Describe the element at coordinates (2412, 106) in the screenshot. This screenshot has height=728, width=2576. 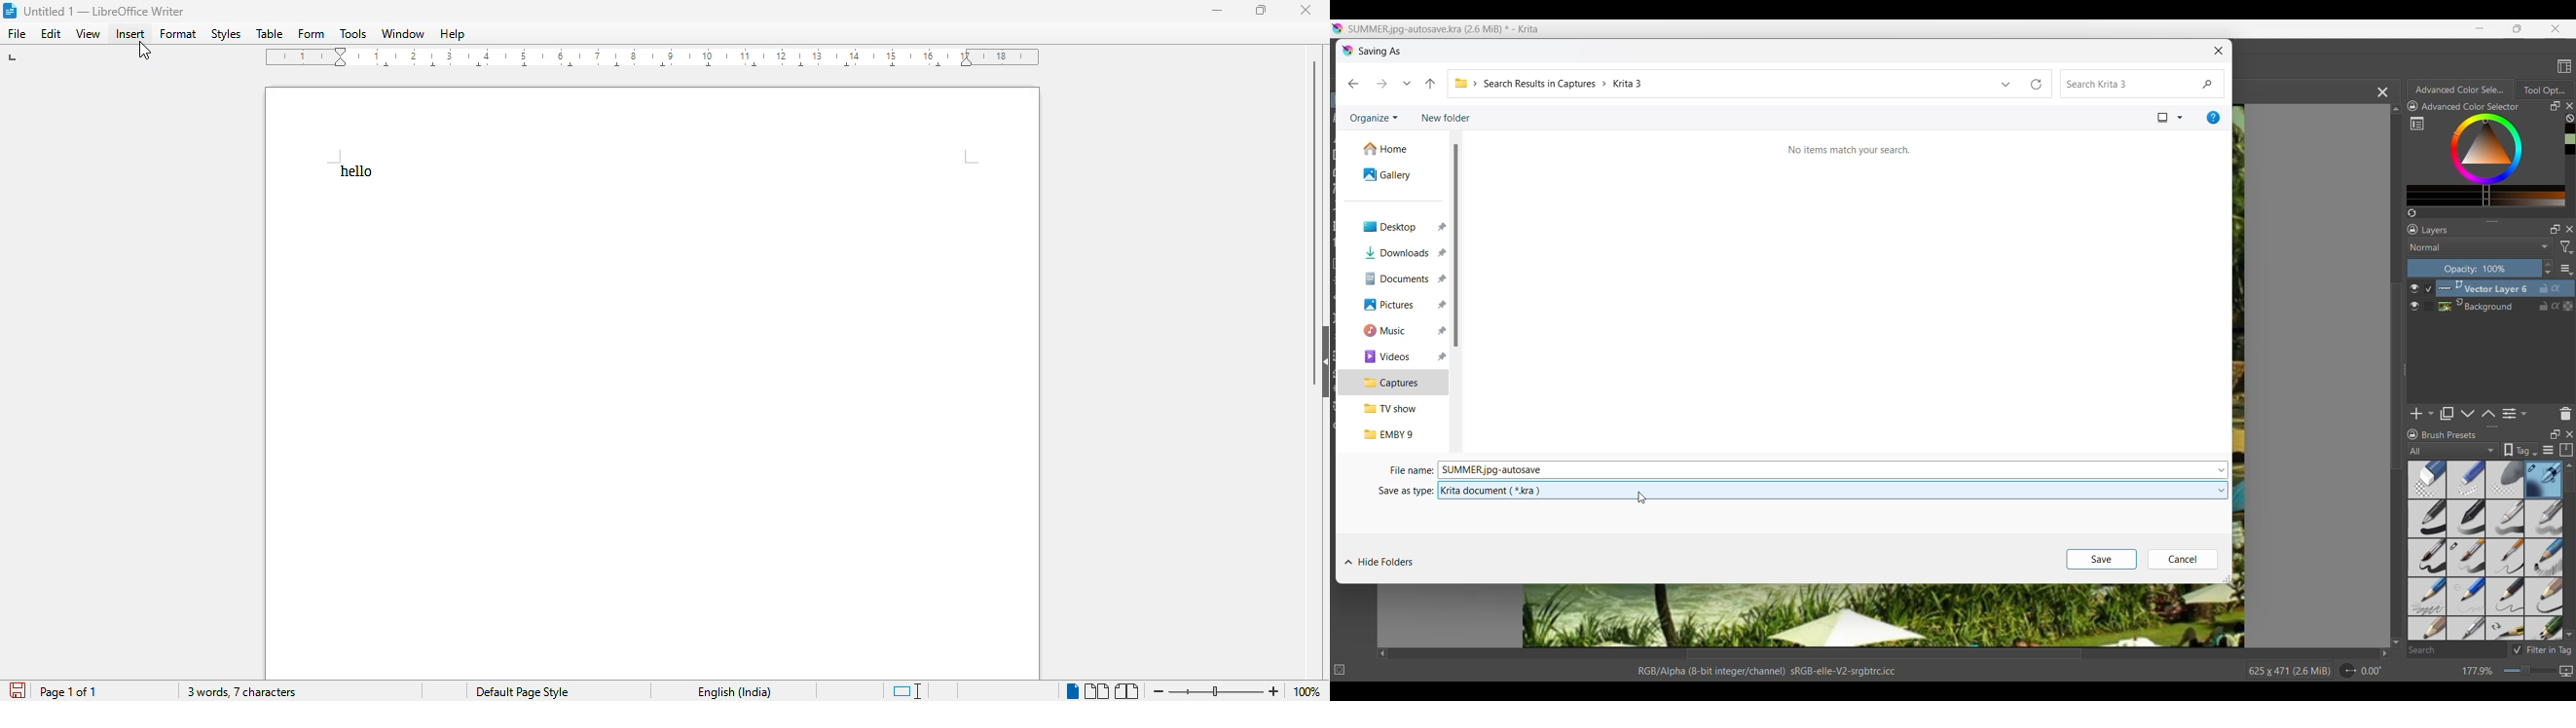
I see `Lock color panel` at that location.